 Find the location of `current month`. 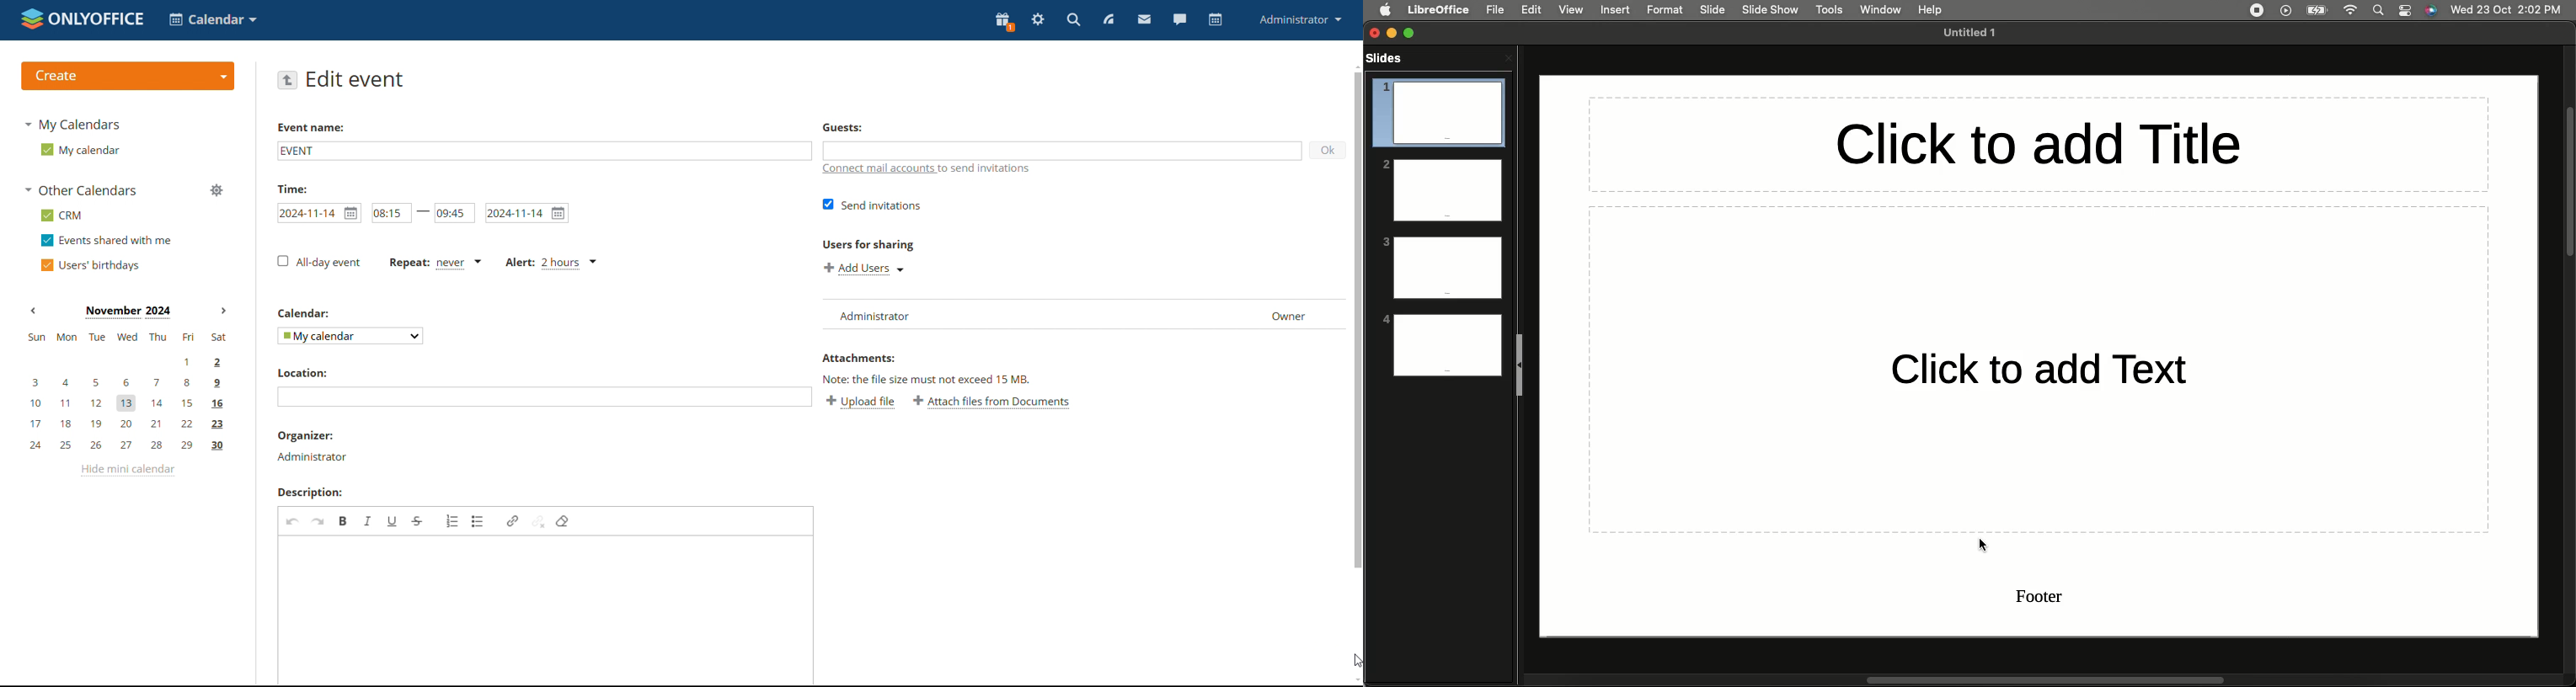

current month is located at coordinates (126, 312).